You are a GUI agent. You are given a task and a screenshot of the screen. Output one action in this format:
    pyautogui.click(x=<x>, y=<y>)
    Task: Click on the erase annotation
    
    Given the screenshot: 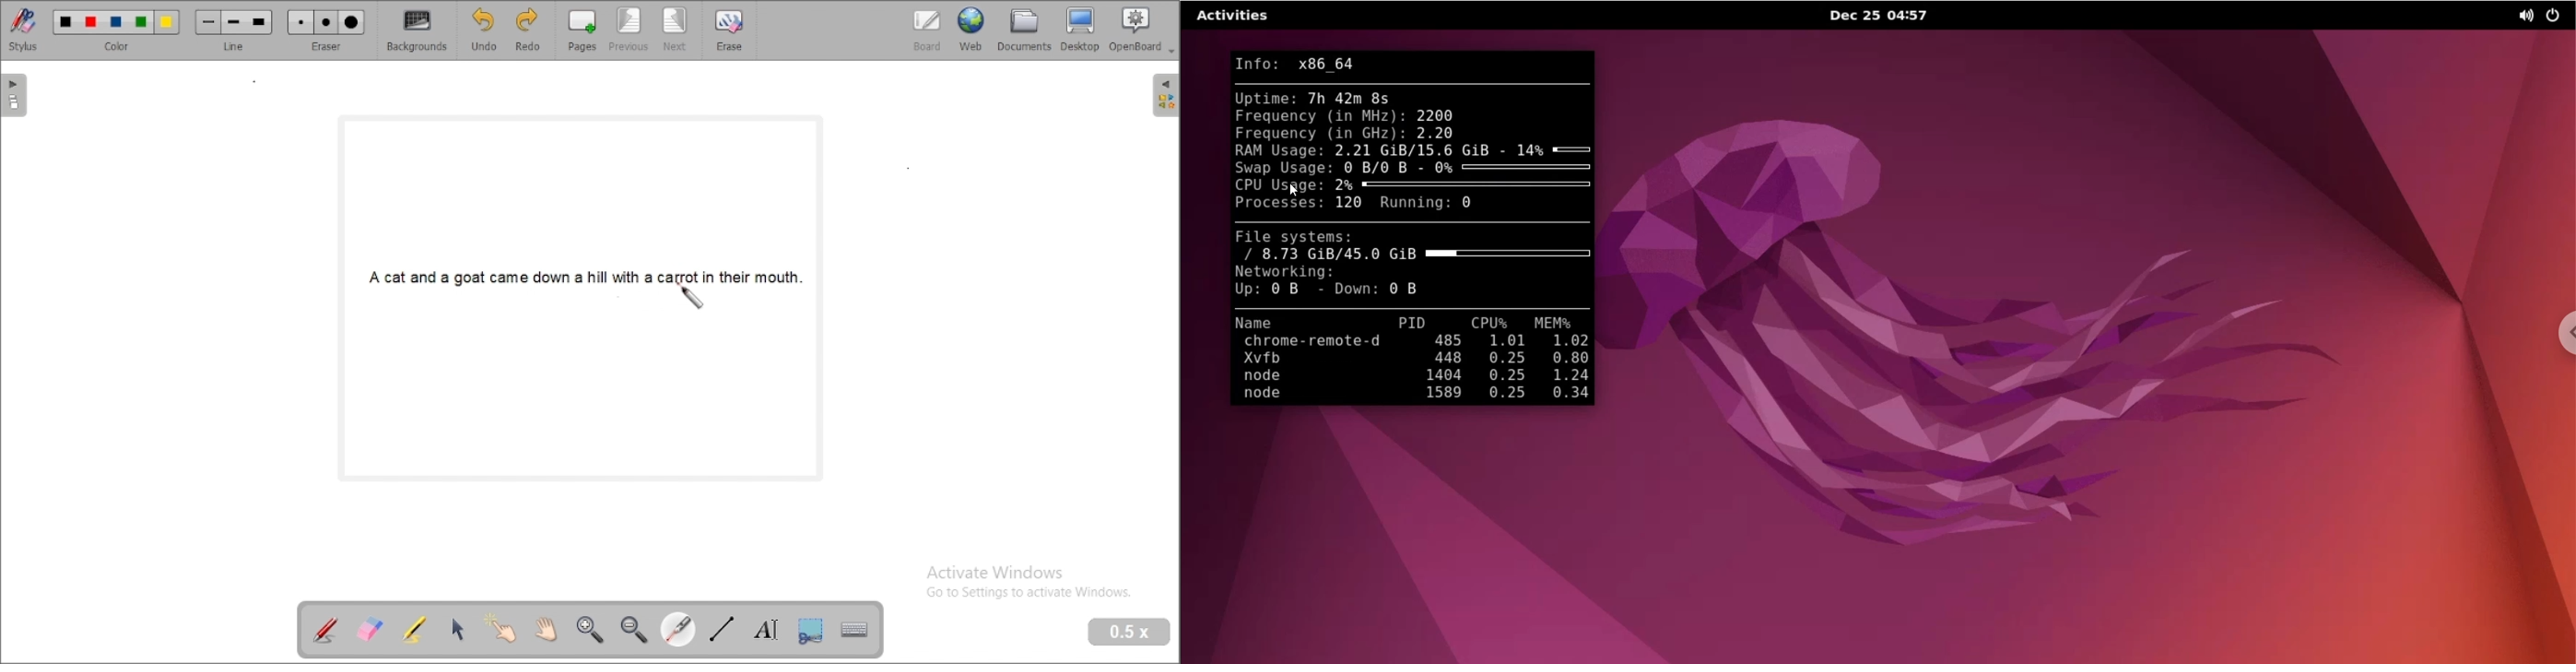 What is the action you would take?
    pyautogui.click(x=371, y=629)
    